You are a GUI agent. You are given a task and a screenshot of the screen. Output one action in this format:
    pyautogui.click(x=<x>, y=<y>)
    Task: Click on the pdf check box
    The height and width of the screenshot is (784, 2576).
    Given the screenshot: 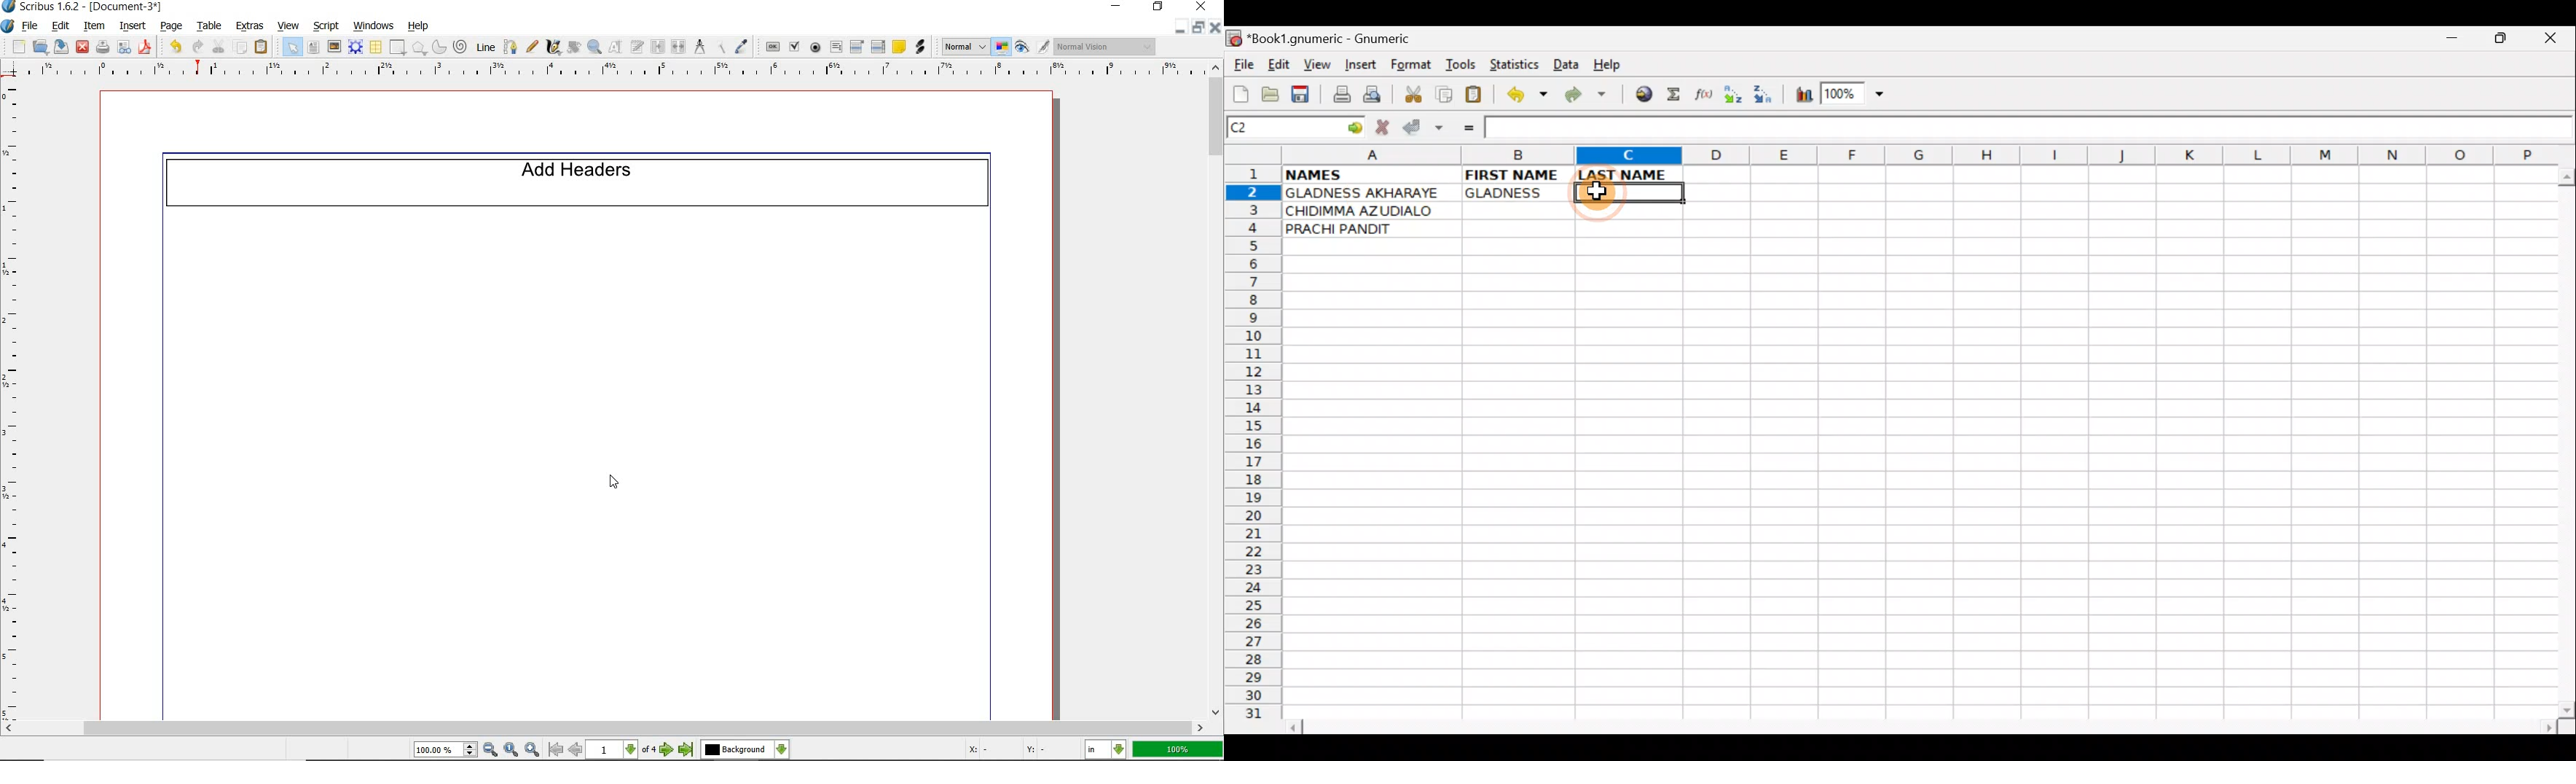 What is the action you would take?
    pyautogui.click(x=796, y=47)
    